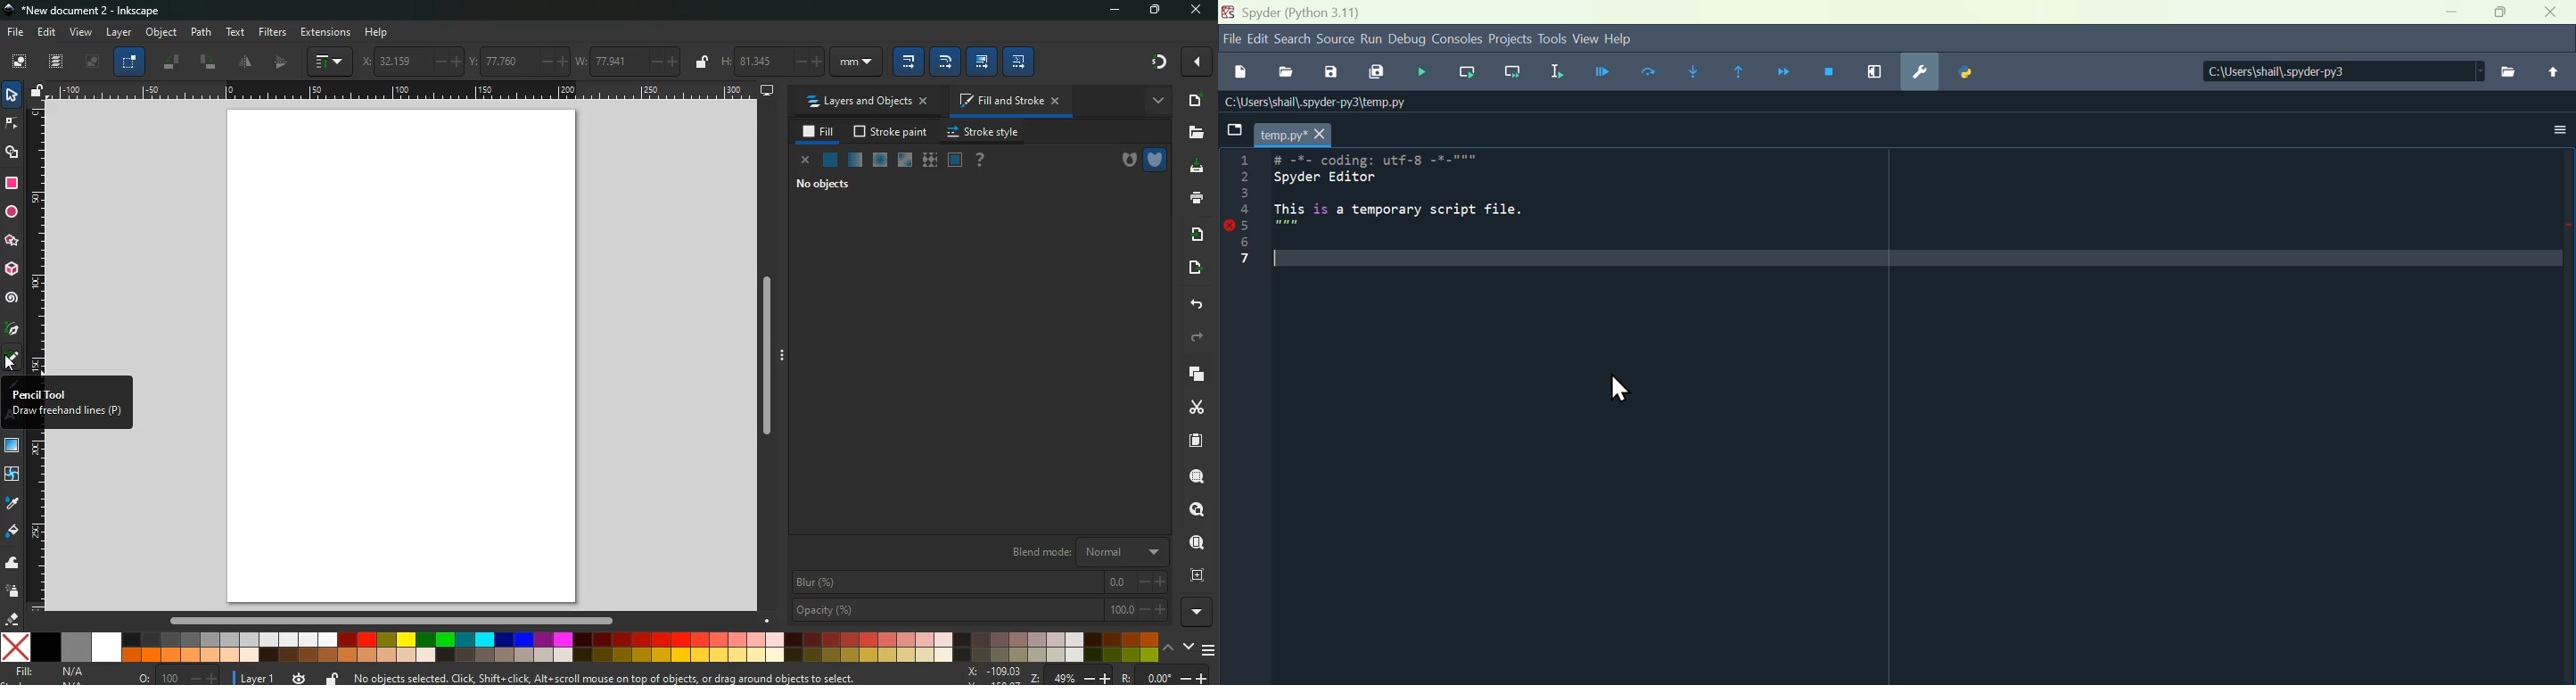 This screenshot has height=700, width=2576. What do you see at coordinates (1966, 73) in the screenshot?
I see `Python path manager` at bounding box center [1966, 73].